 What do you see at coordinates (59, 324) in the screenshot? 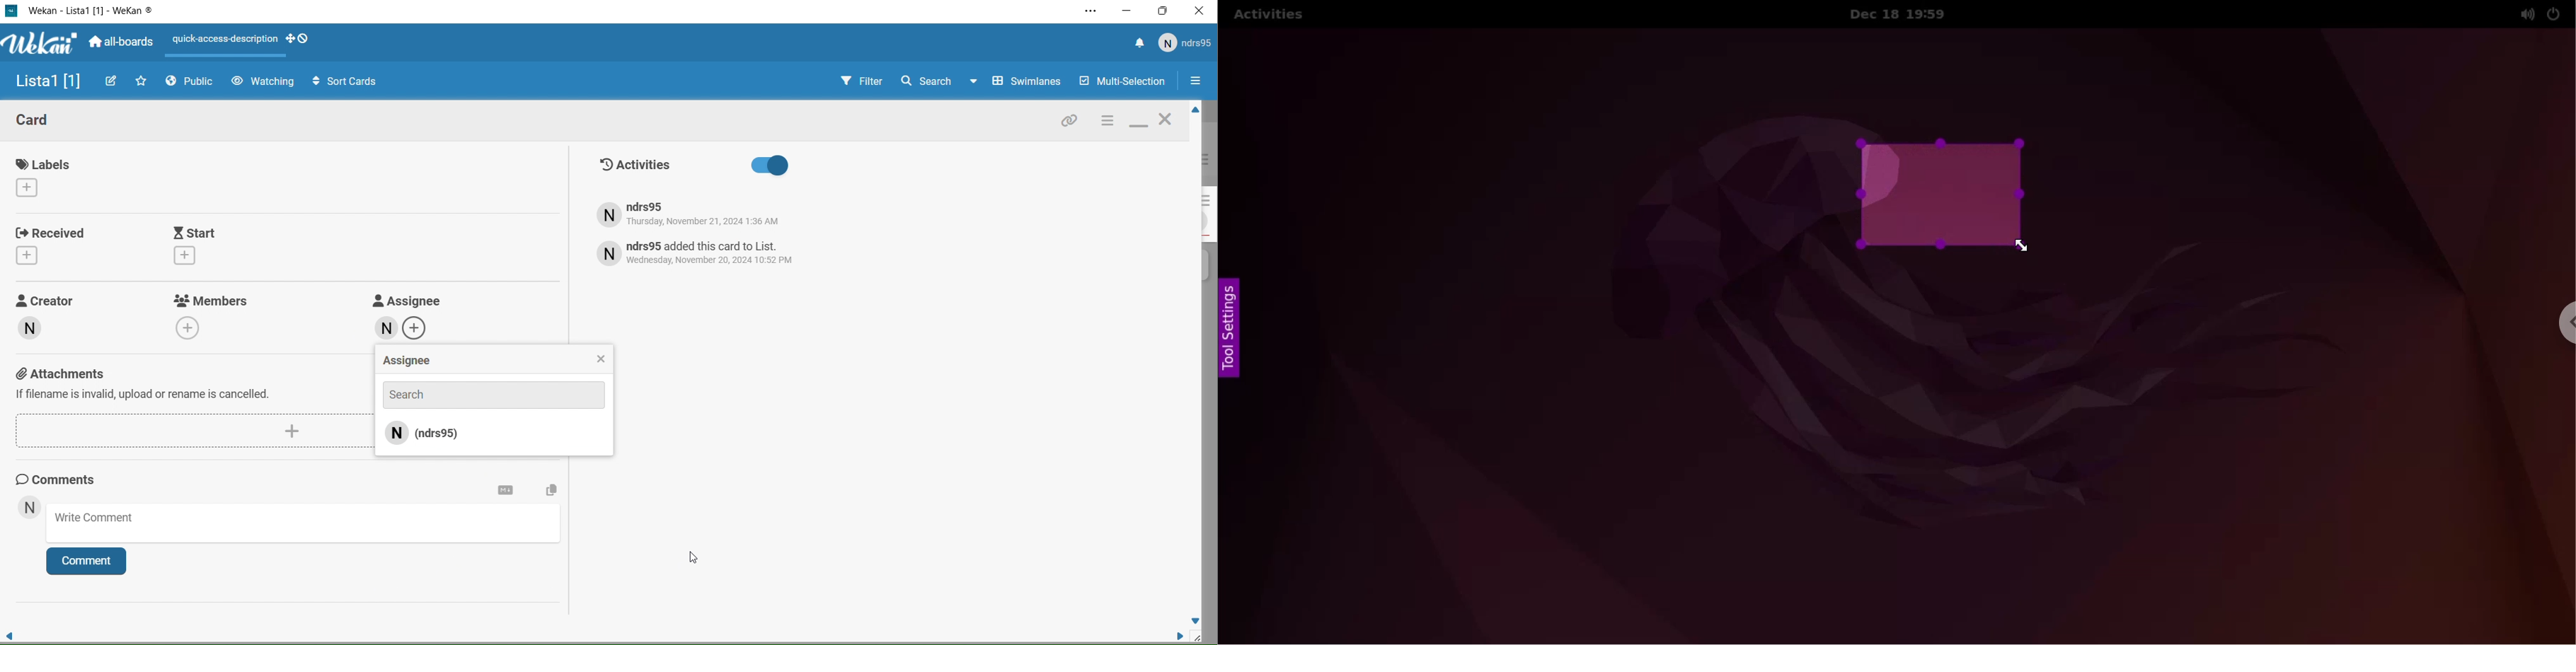
I see `Creator` at bounding box center [59, 324].